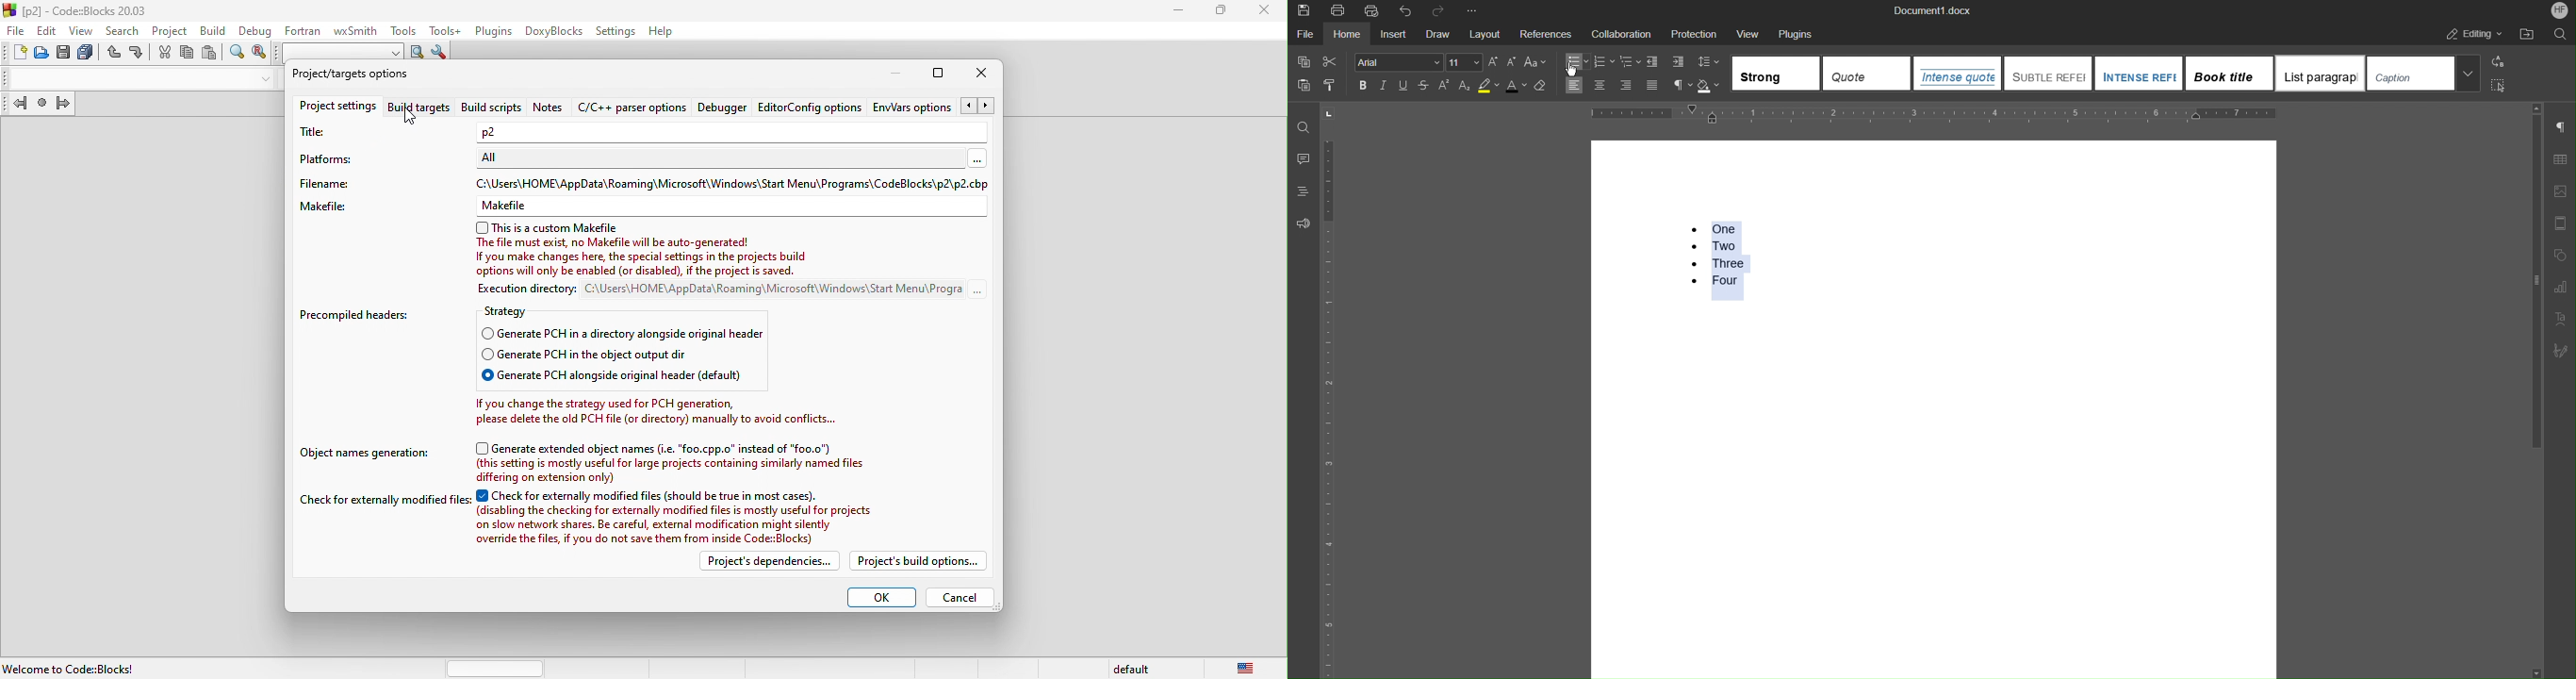 The height and width of the screenshot is (700, 2576). Describe the element at coordinates (1682, 86) in the screenshot. I see `Non-Printing Characters` at that location.